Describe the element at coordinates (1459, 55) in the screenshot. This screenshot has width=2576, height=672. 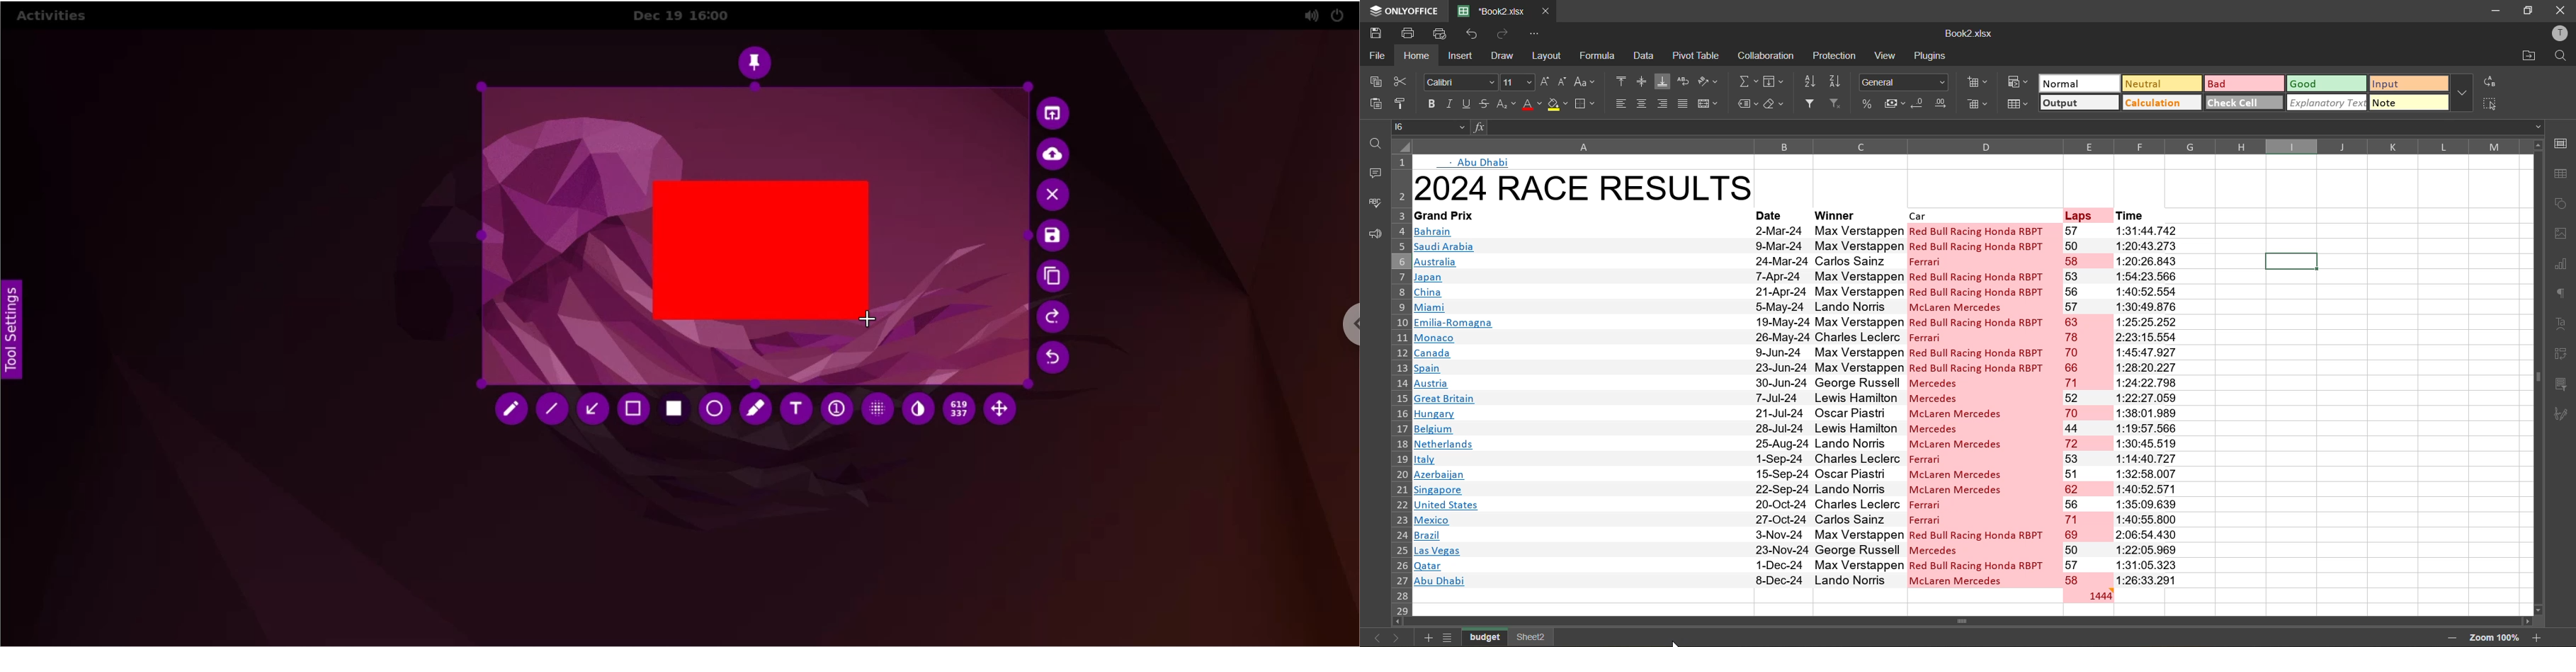
I see `insert` at that location.